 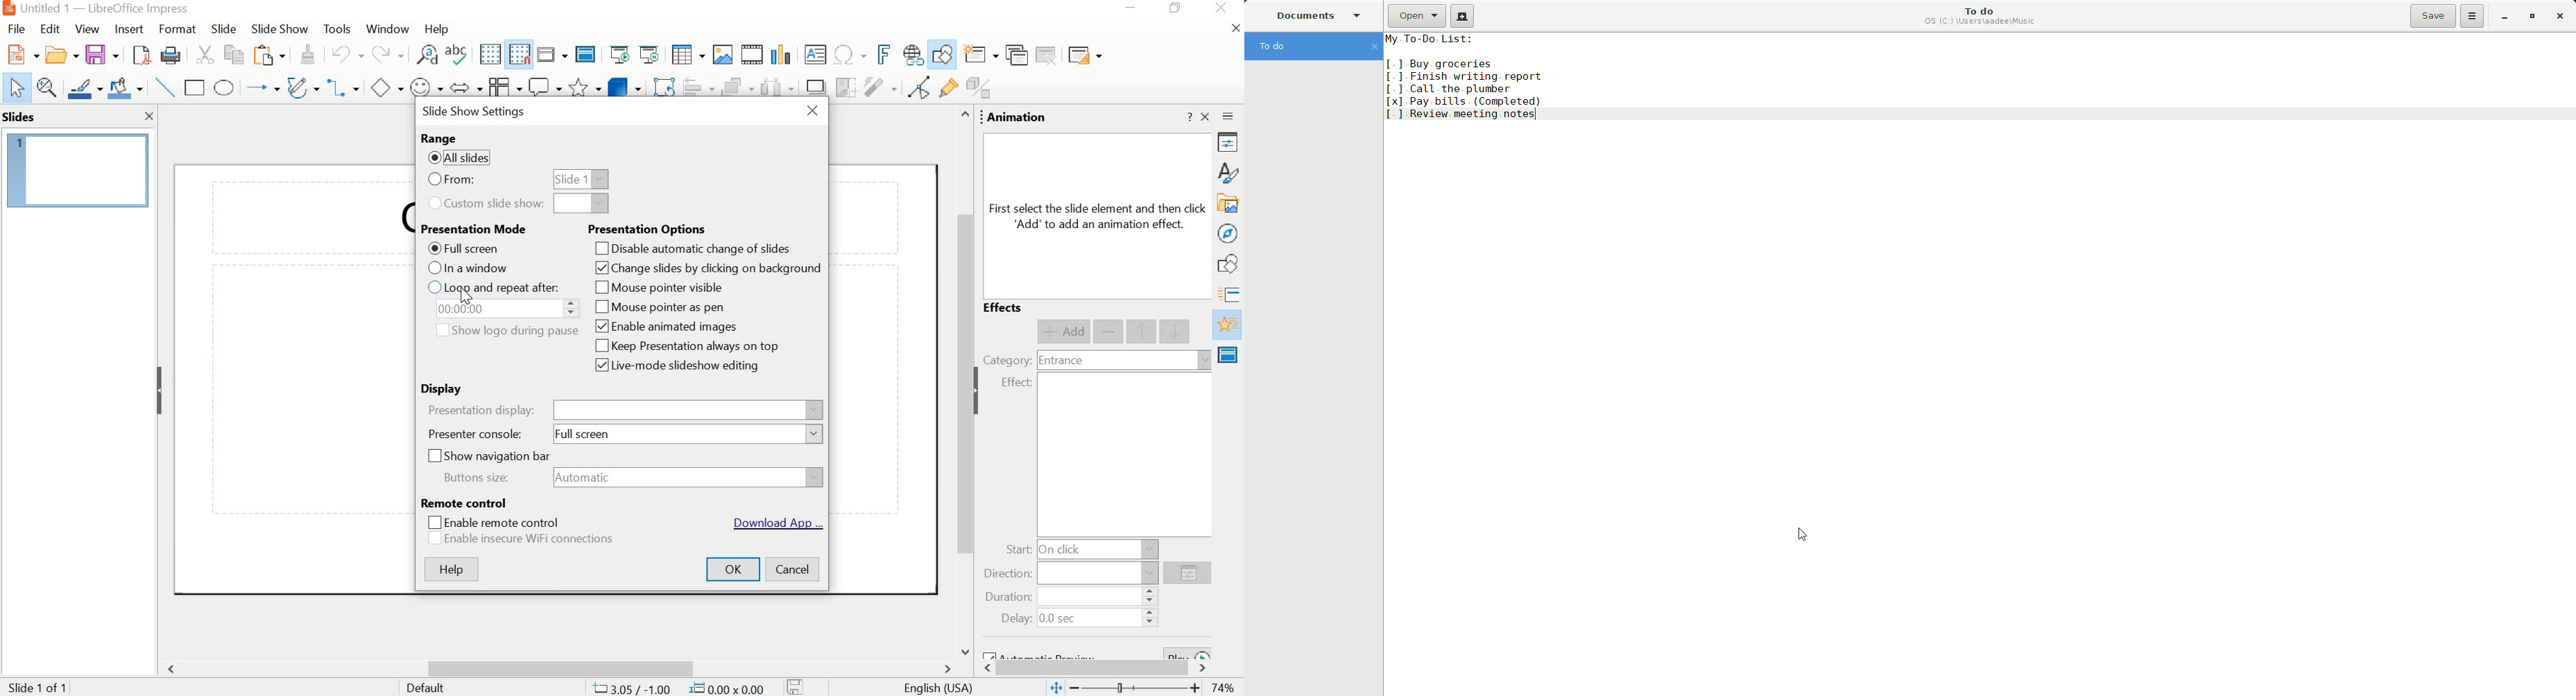 I want to click on display, so click(x=445, y=389).